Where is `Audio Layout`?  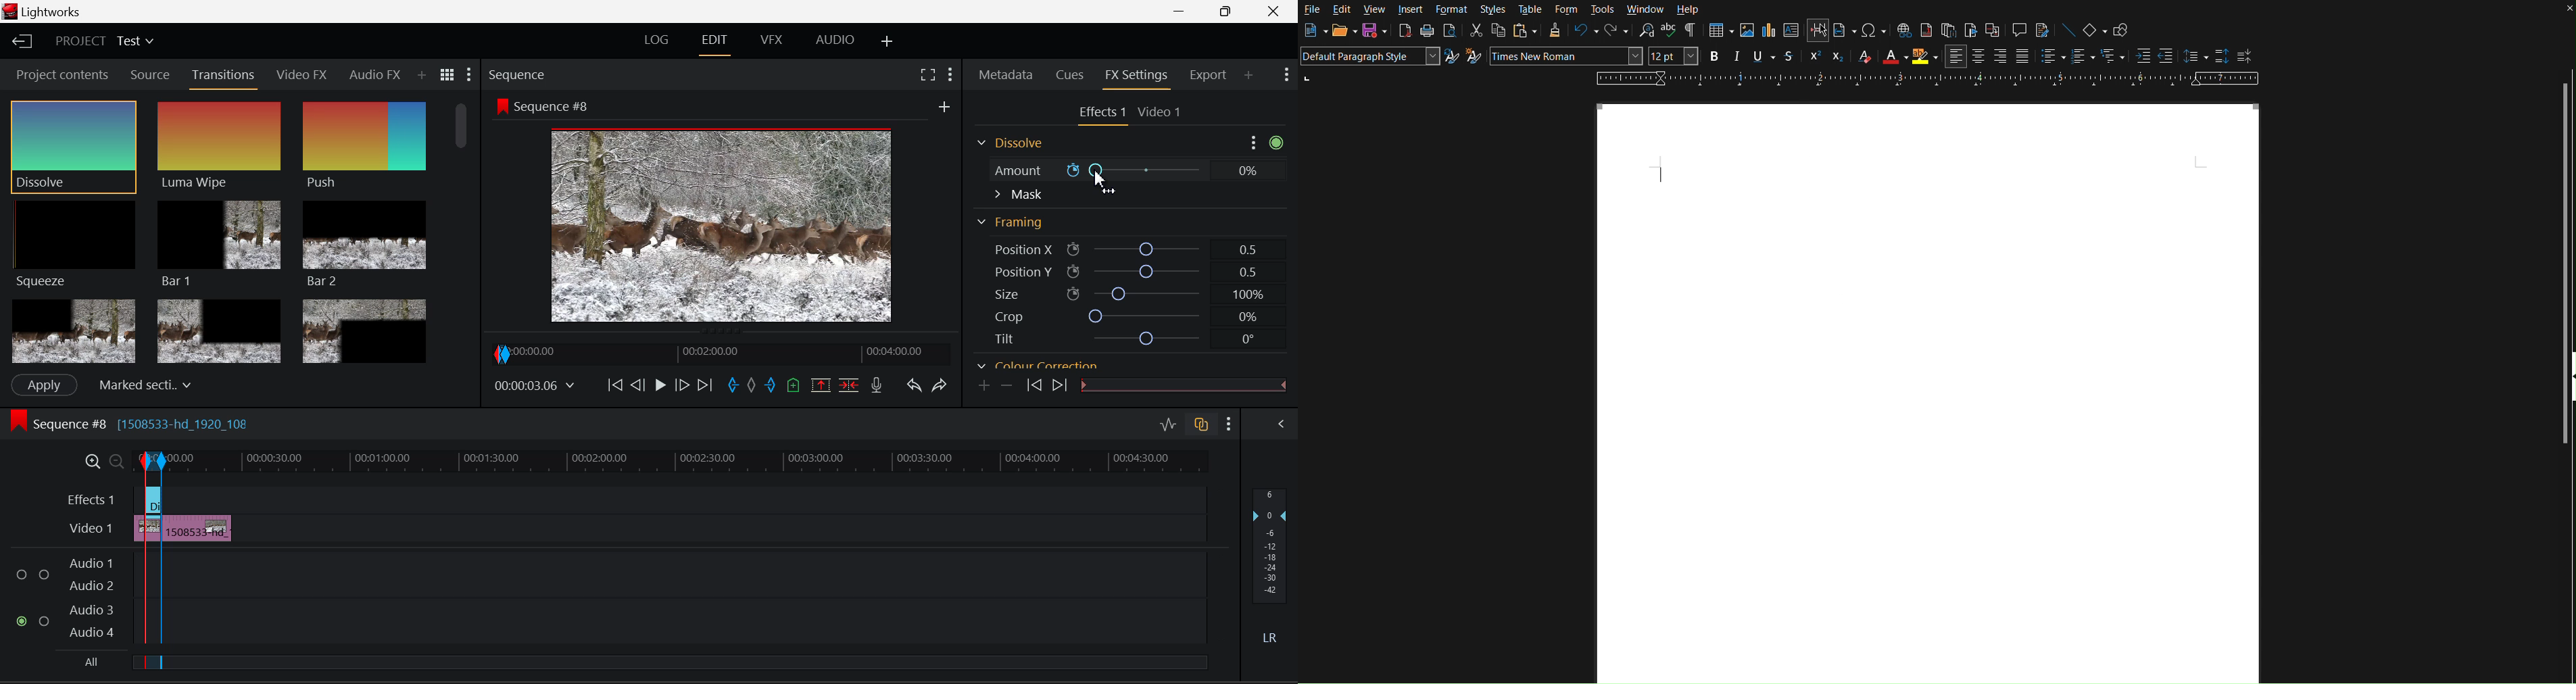
Audio Layout is located at coordinates (832, 43).